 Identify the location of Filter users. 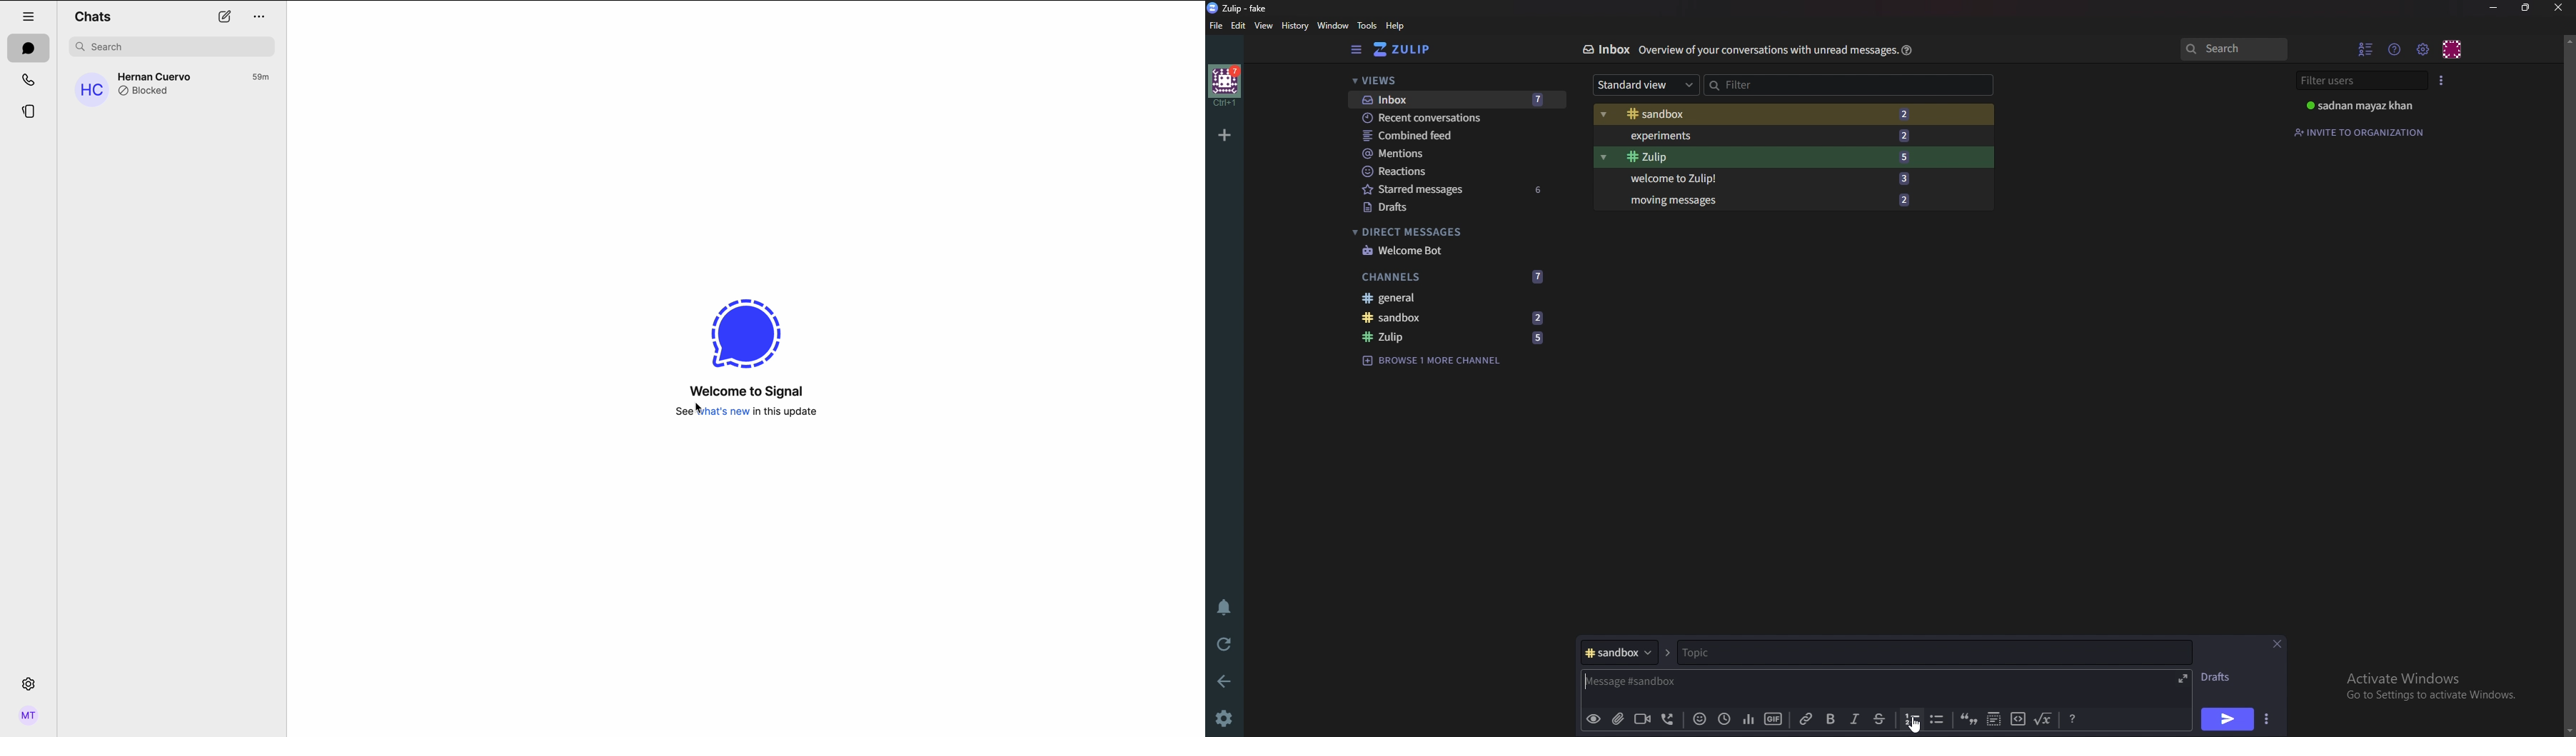
(2360, 81).